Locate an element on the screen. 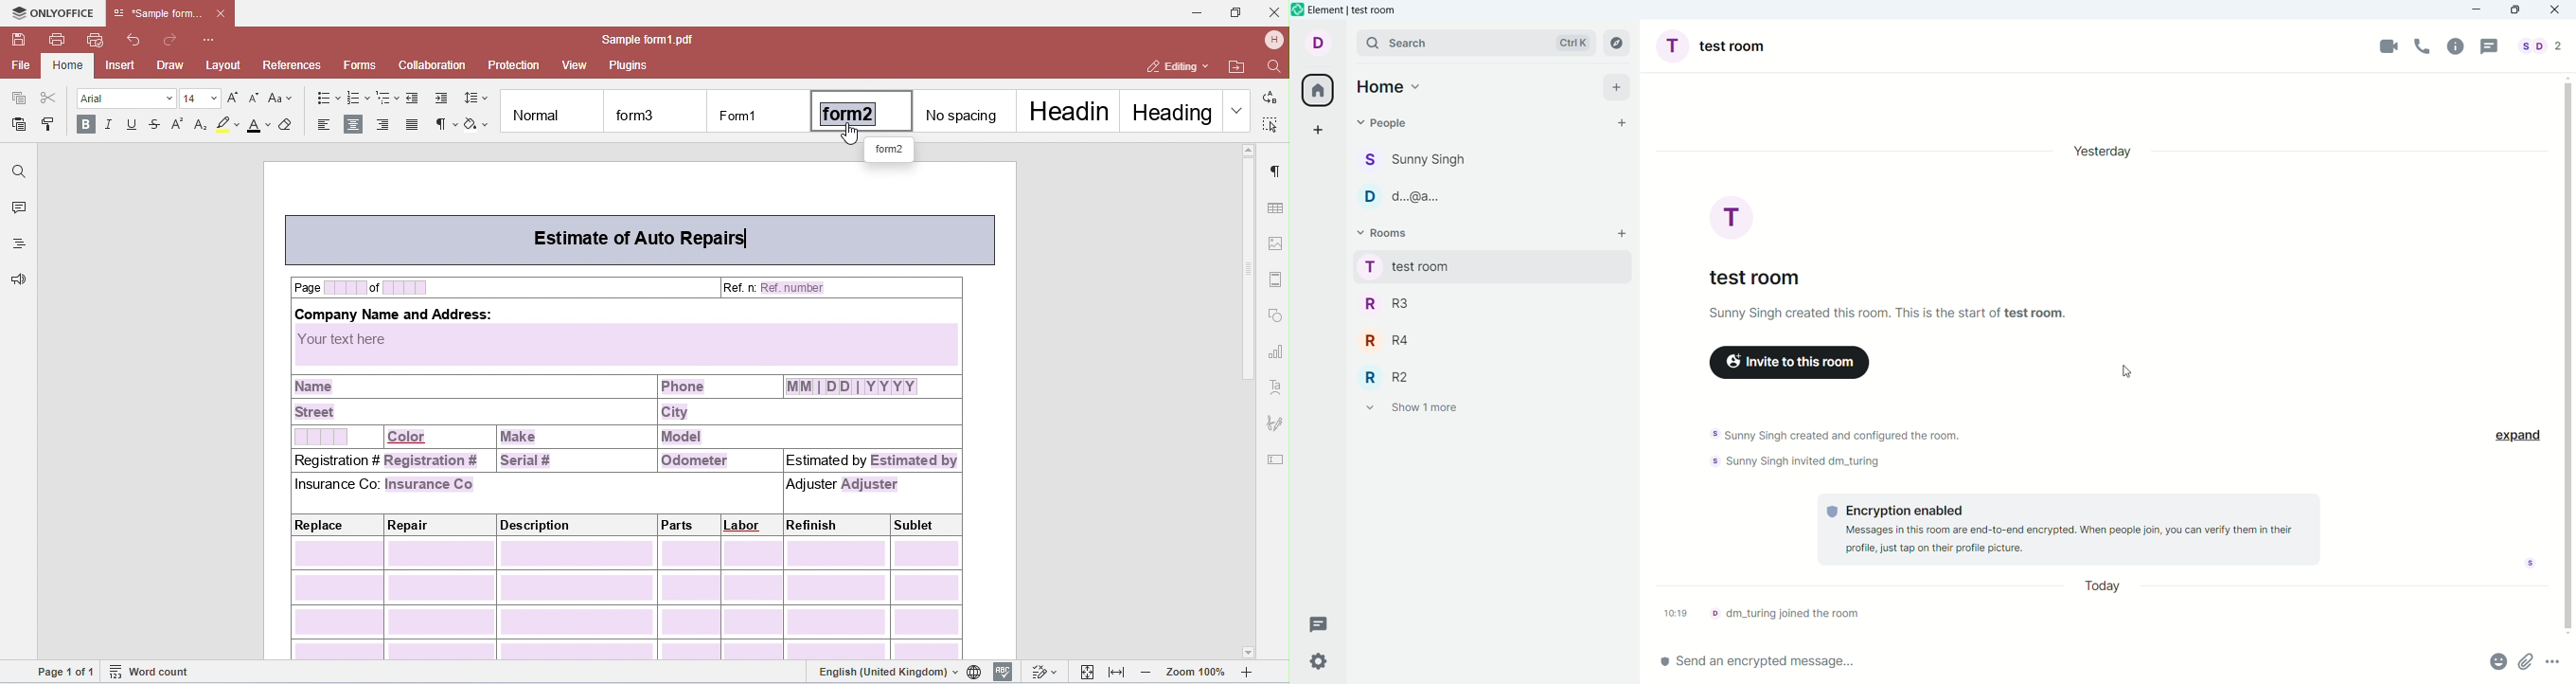 This screenshot has height=700, width=2576. voice call is located at coordinates (2423, 46).